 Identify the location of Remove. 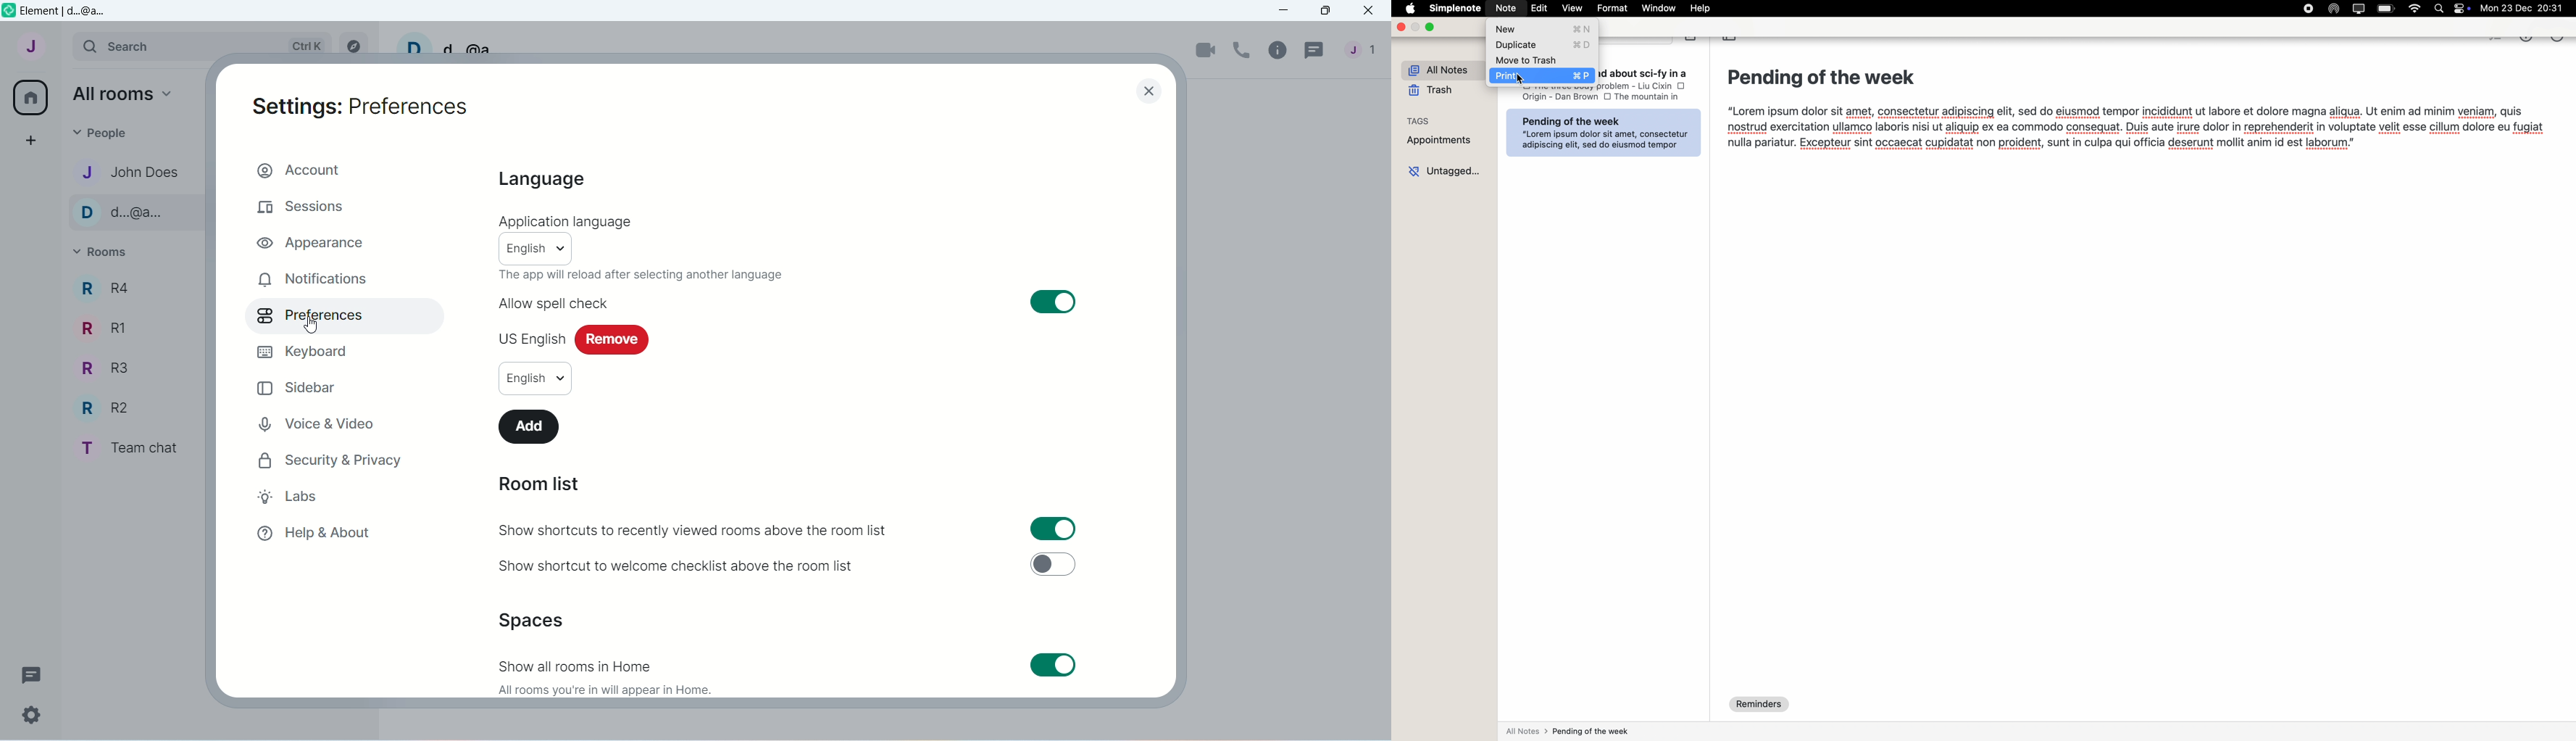
(618, 338).